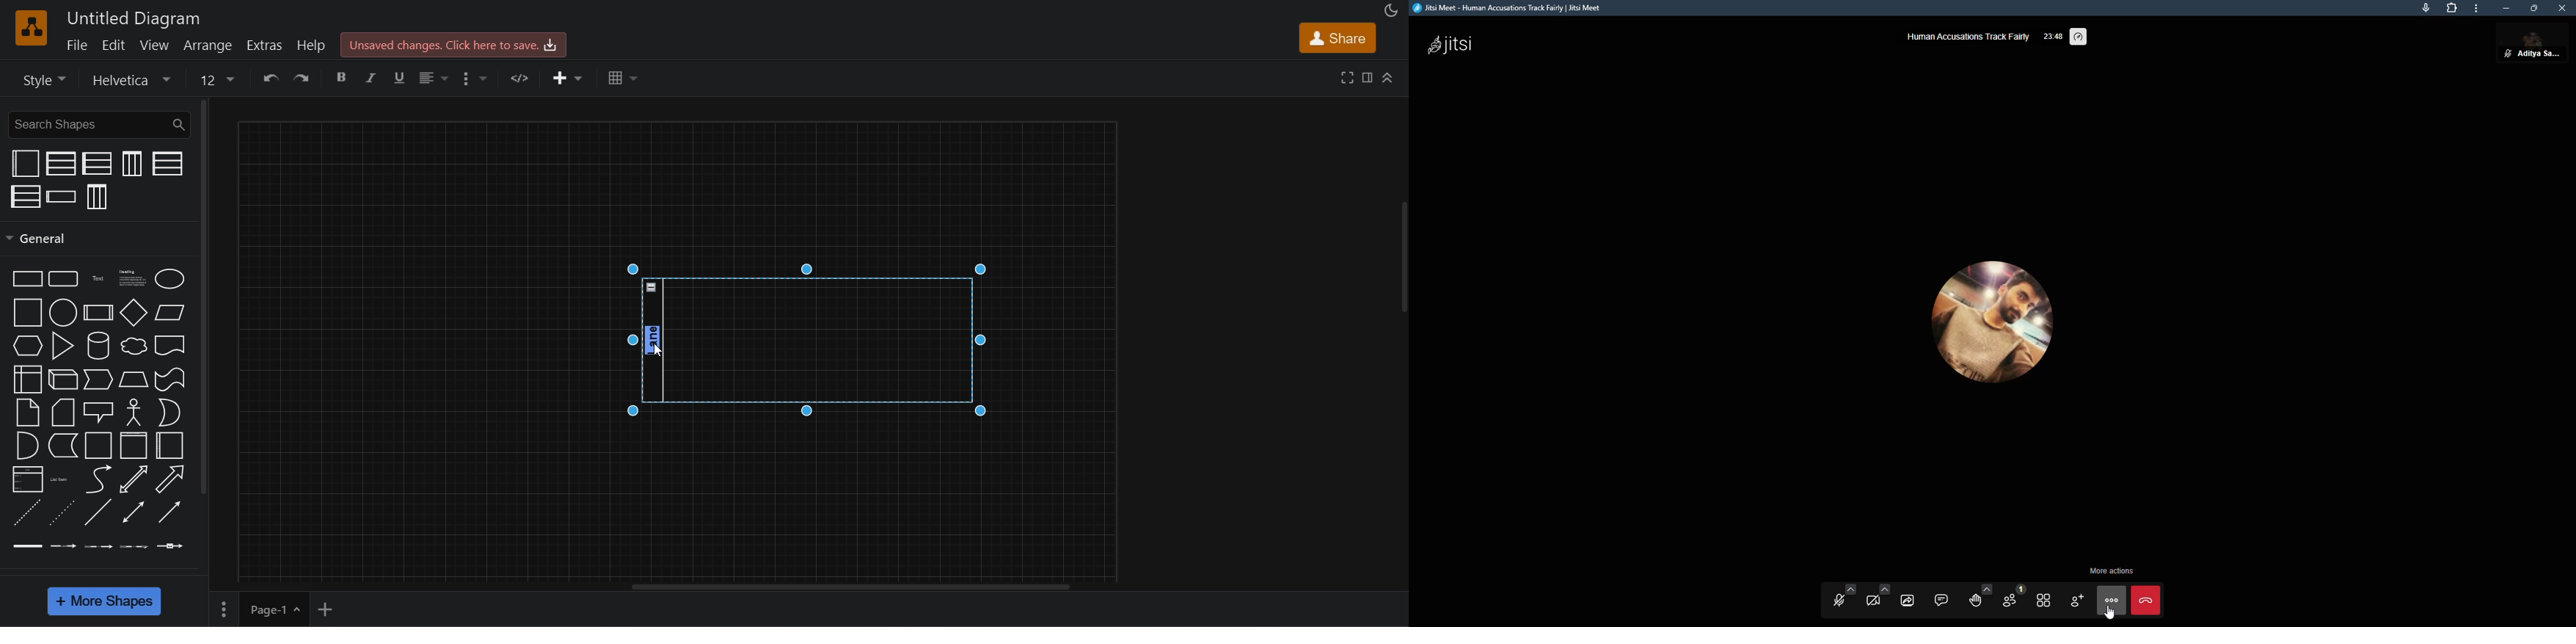  I want to click on style, so click(38, 78).